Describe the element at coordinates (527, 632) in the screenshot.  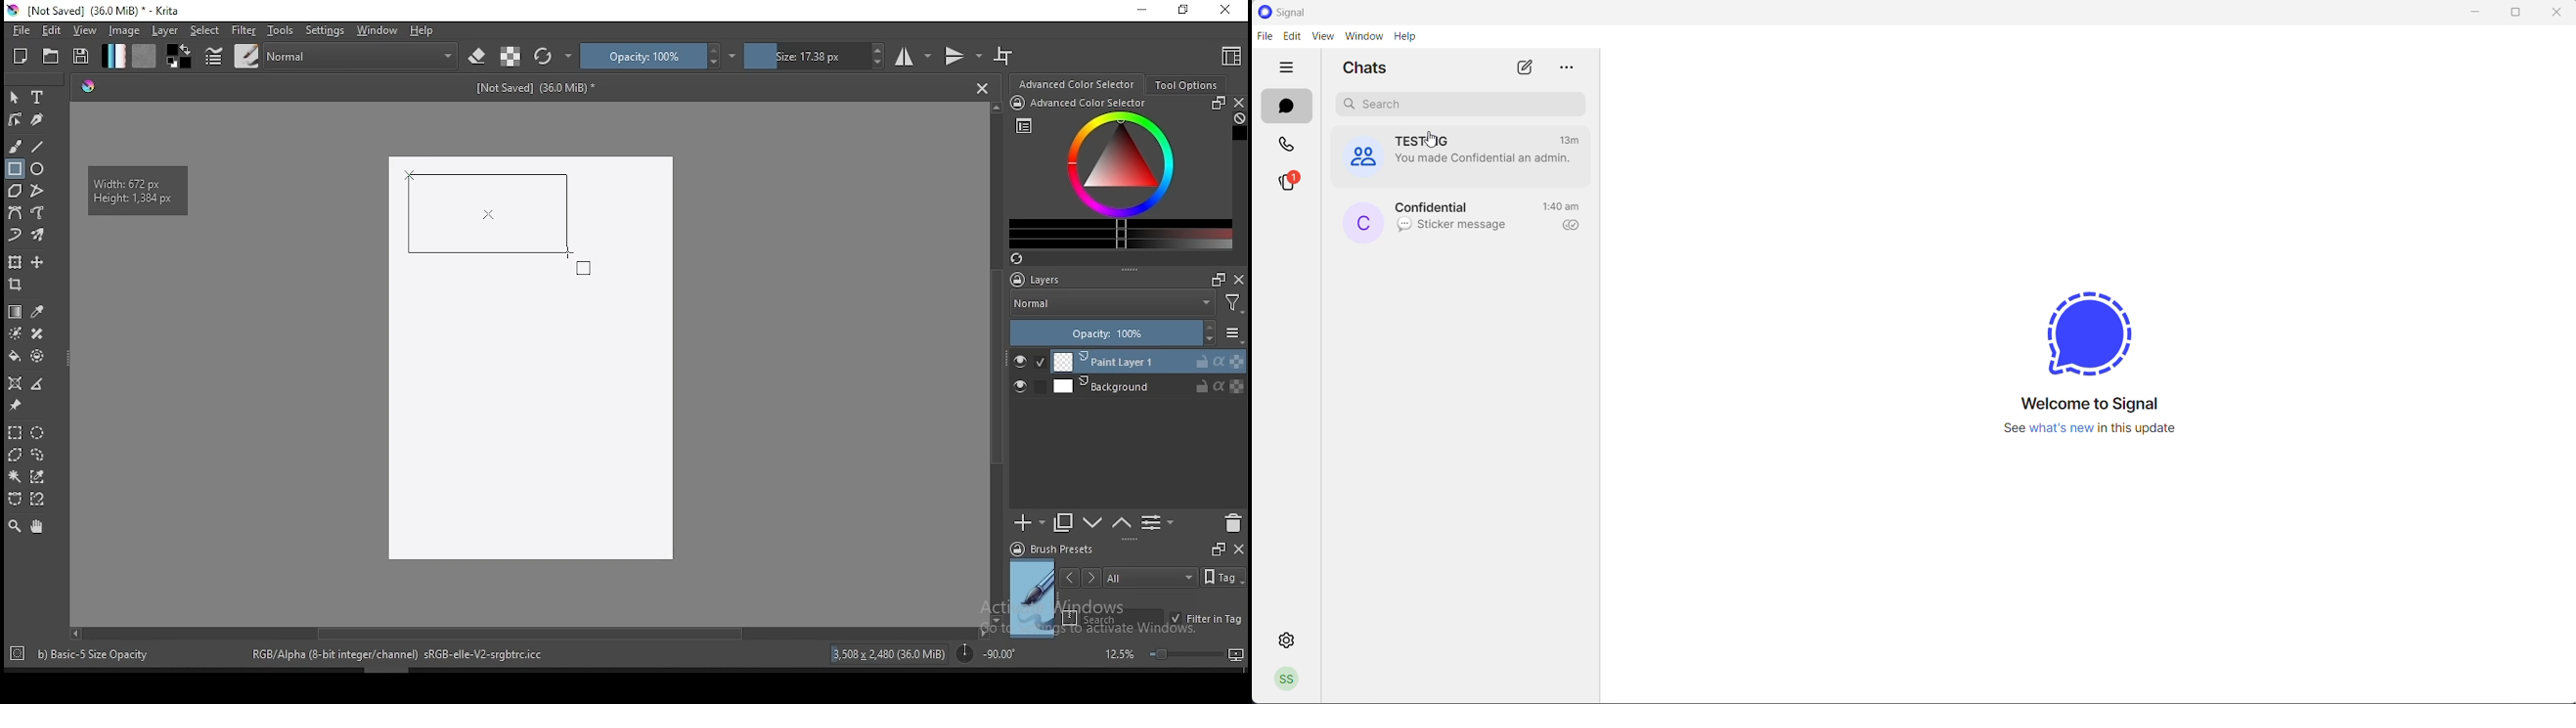
I see `scroll bar` at that location.